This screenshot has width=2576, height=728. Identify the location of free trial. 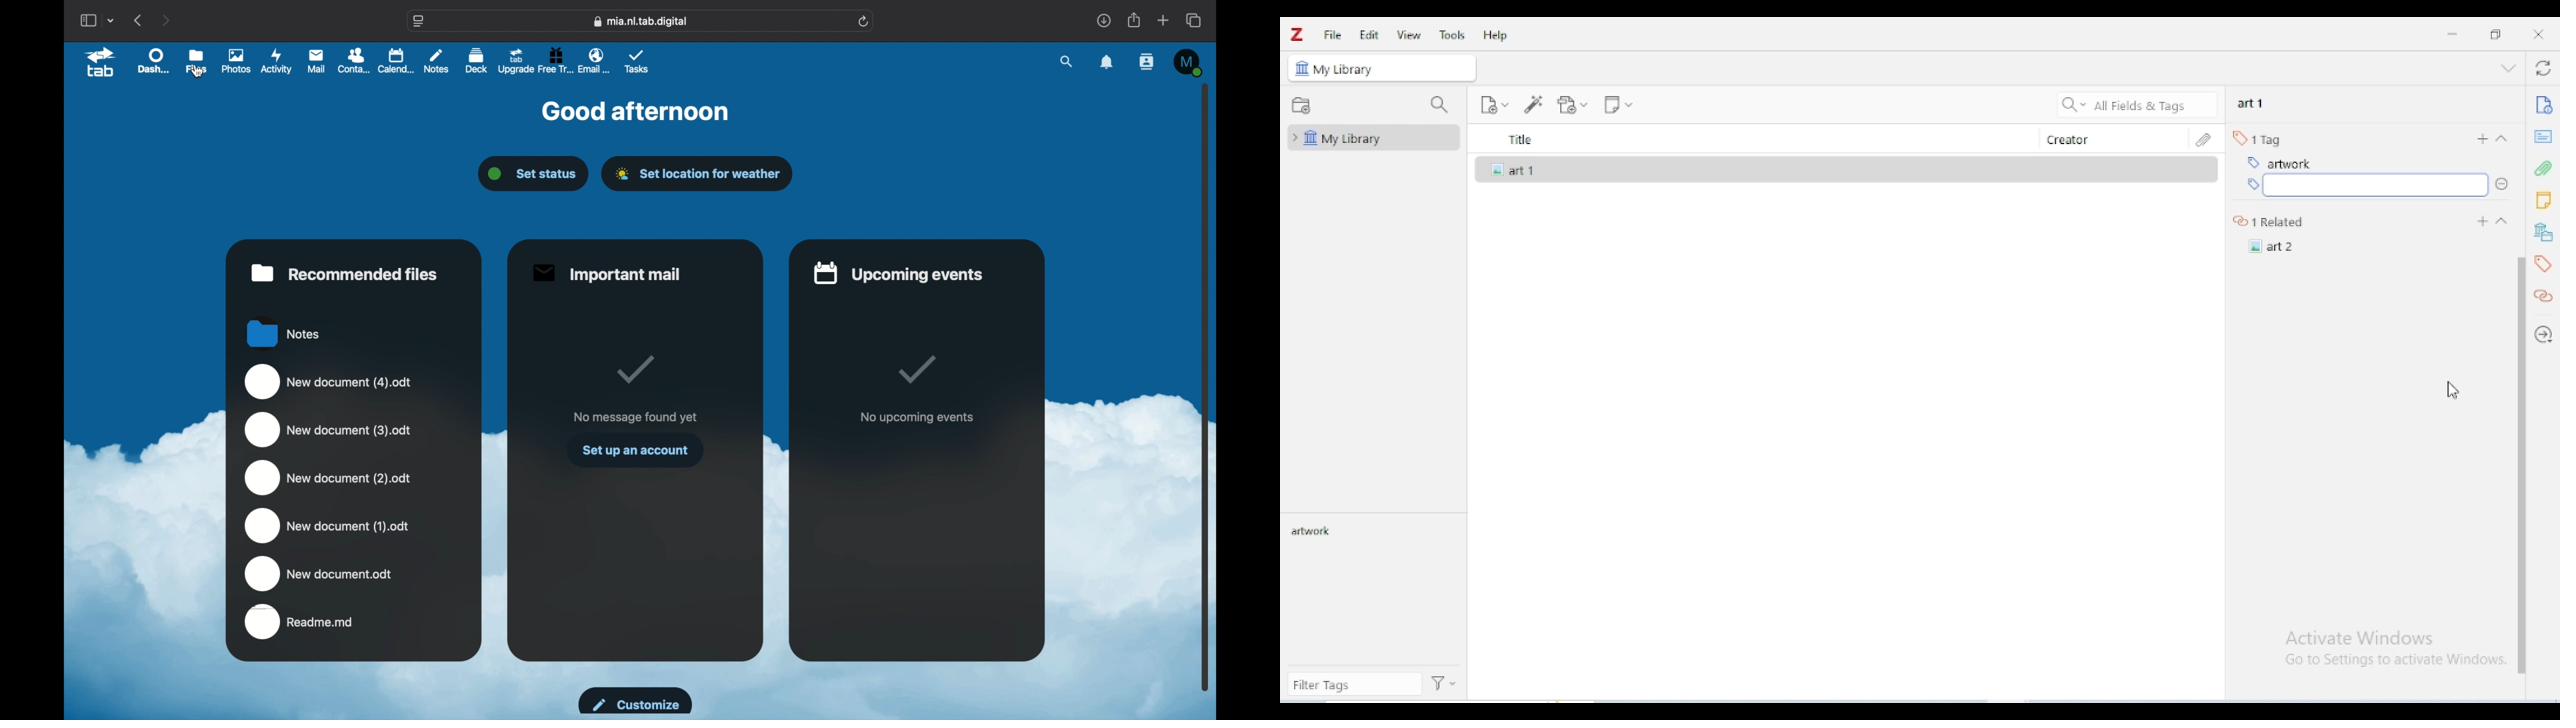
(557, 61).